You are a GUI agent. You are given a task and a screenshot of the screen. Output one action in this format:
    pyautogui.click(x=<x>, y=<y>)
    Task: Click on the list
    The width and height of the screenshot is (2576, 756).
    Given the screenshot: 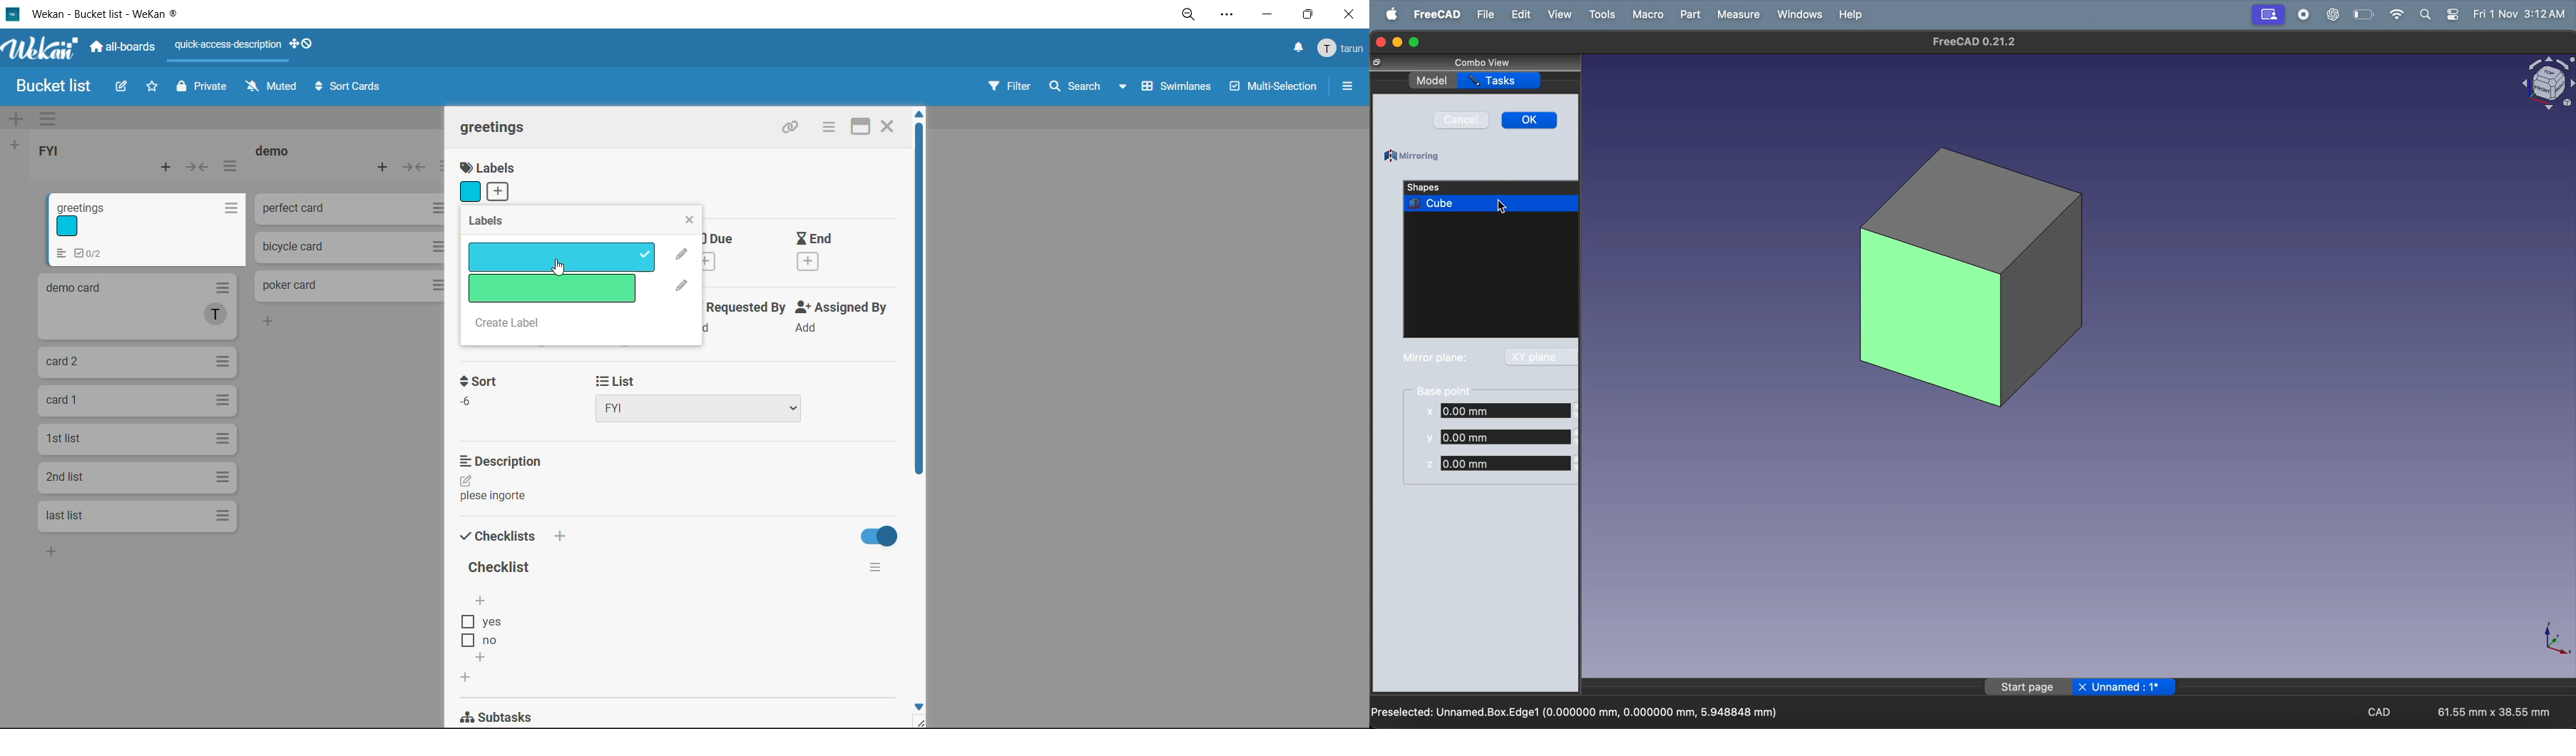 What is the action you would take?
    pyautogui.click(x=702, y=397)
    